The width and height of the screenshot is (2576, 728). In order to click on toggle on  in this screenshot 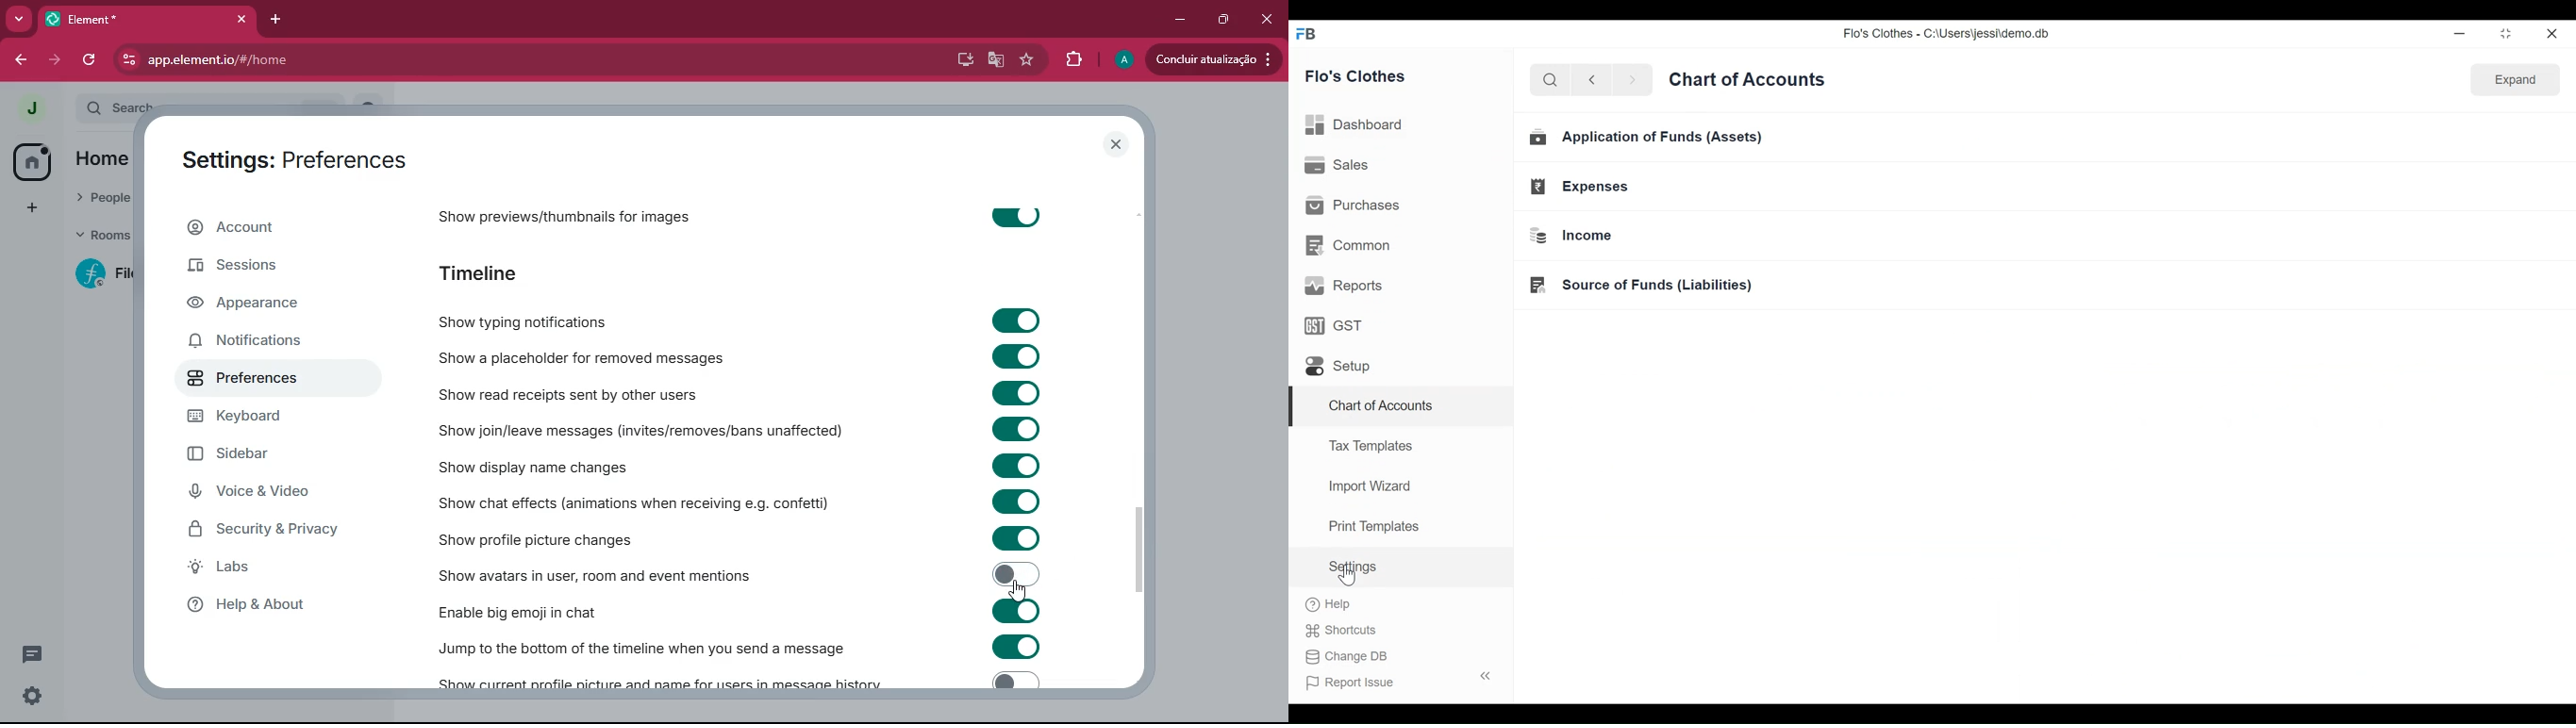, I will do `click(1016, 536)`.